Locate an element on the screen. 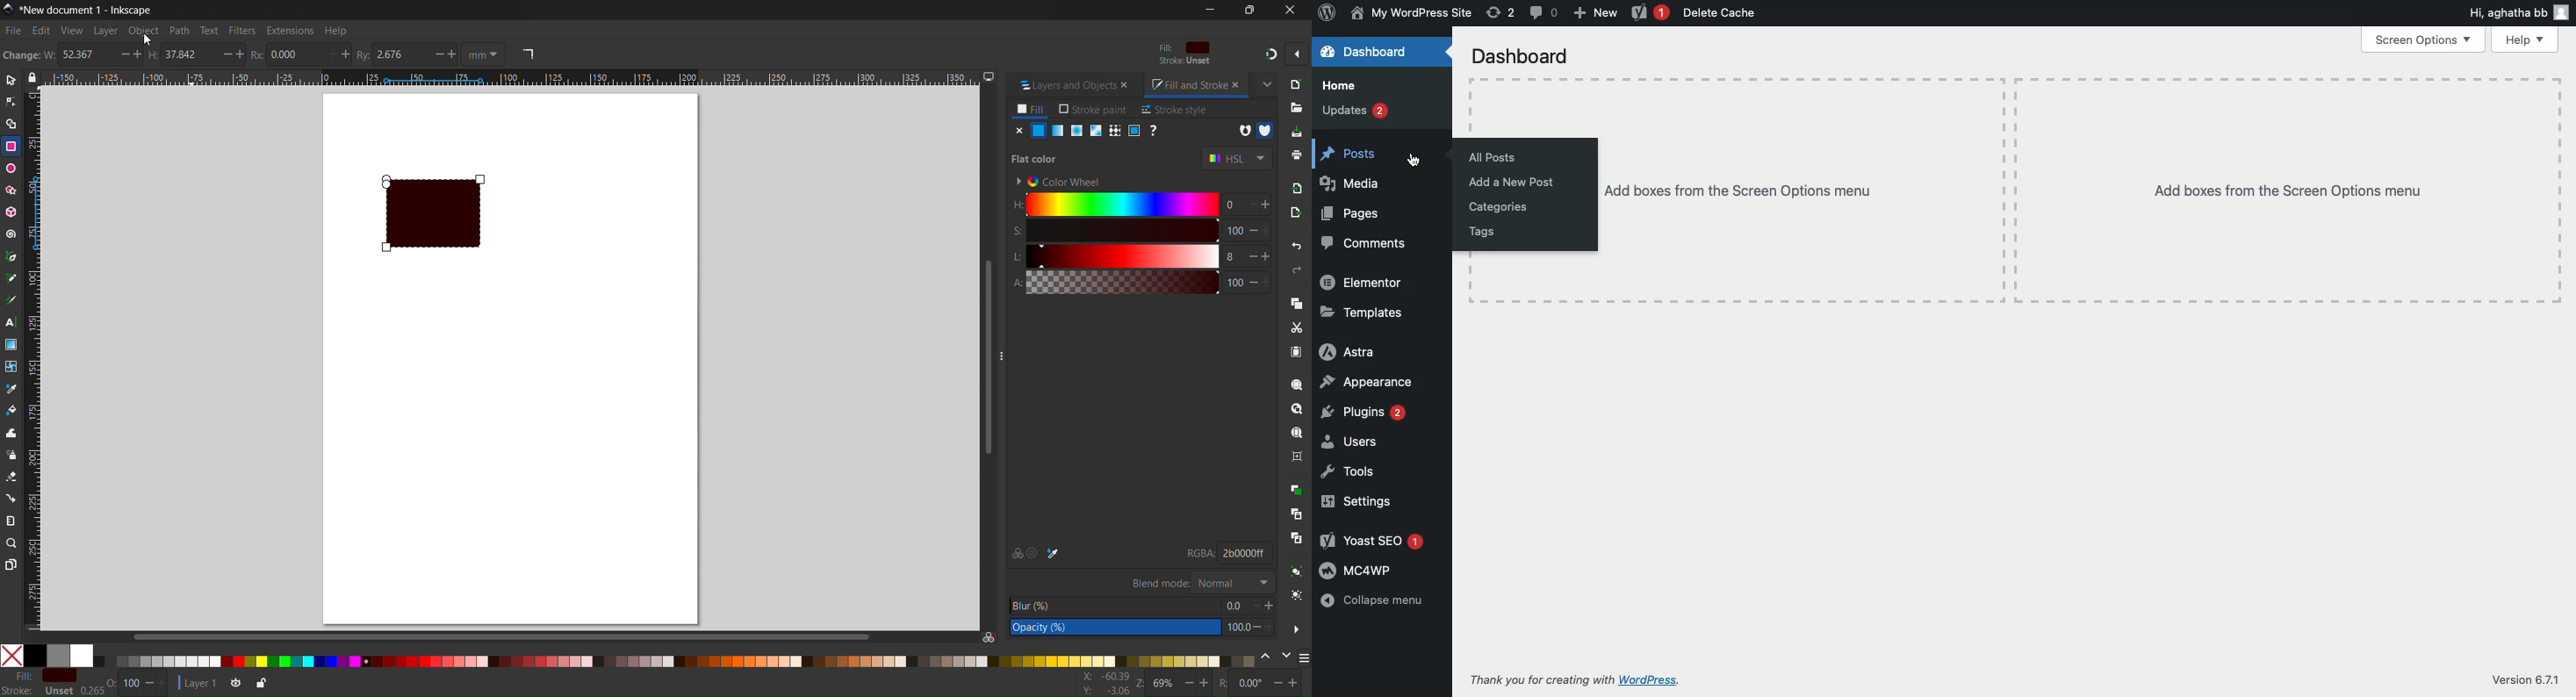 This screenshot has height=700, width=2576. Cut is located at coordinates (1296, 327).